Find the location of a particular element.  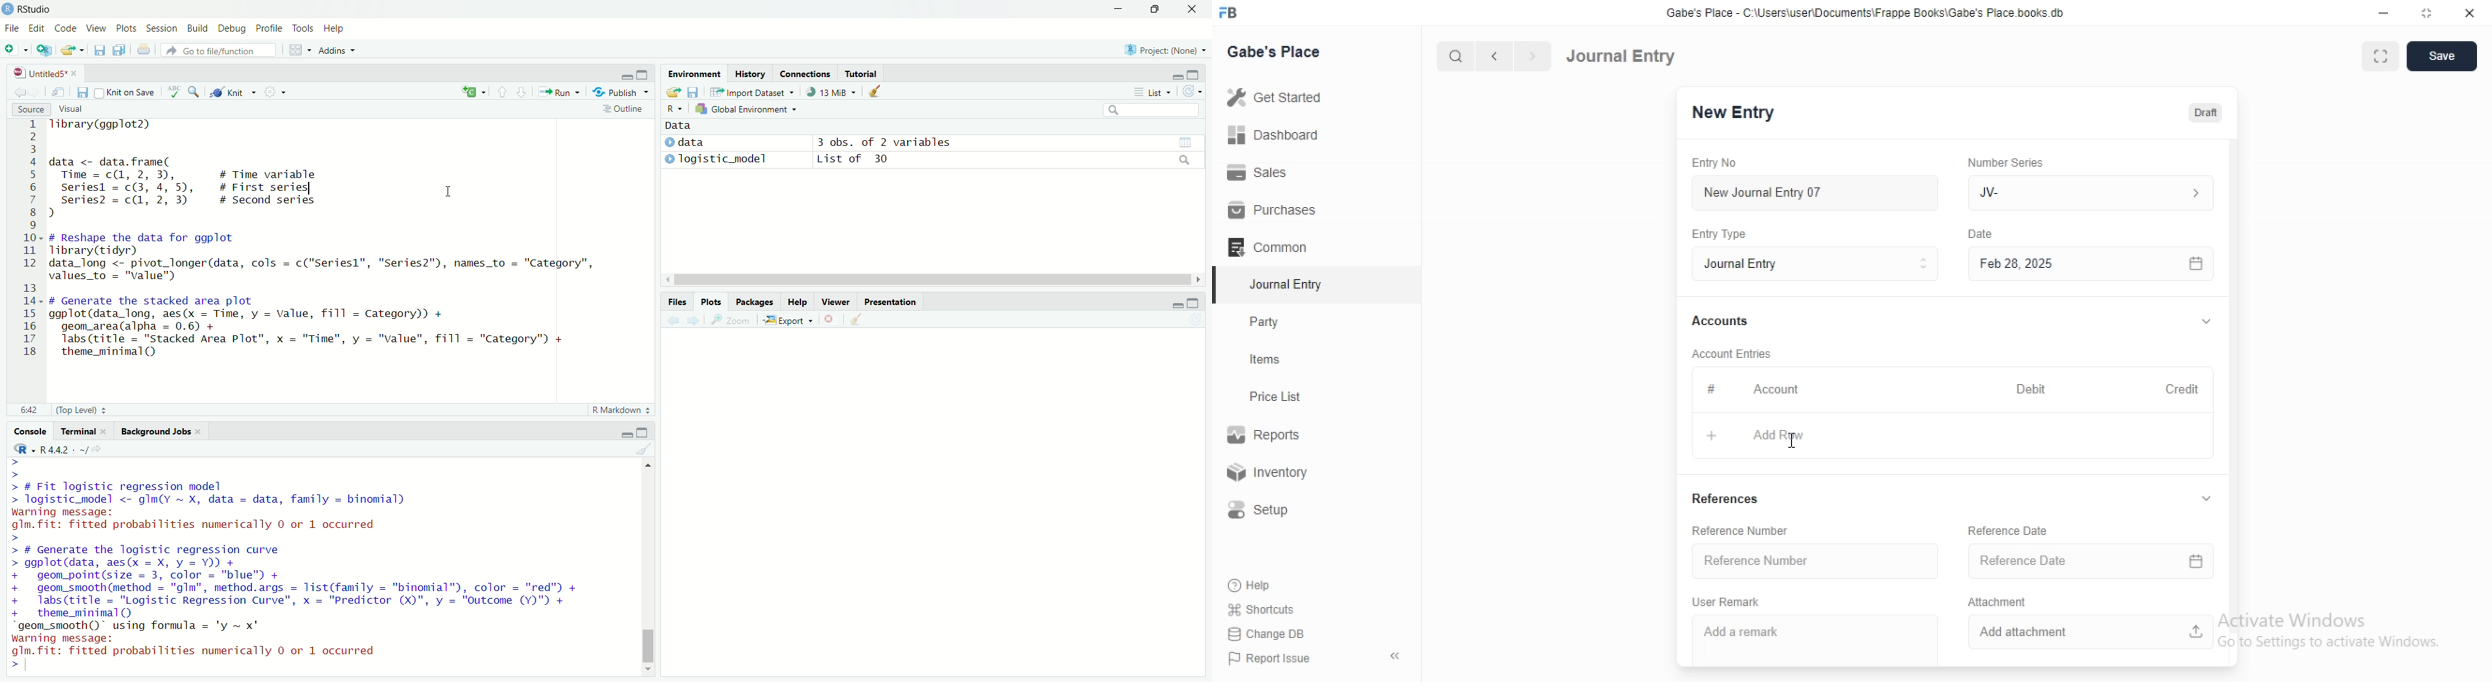

close is located at coordinates (1195, 8).